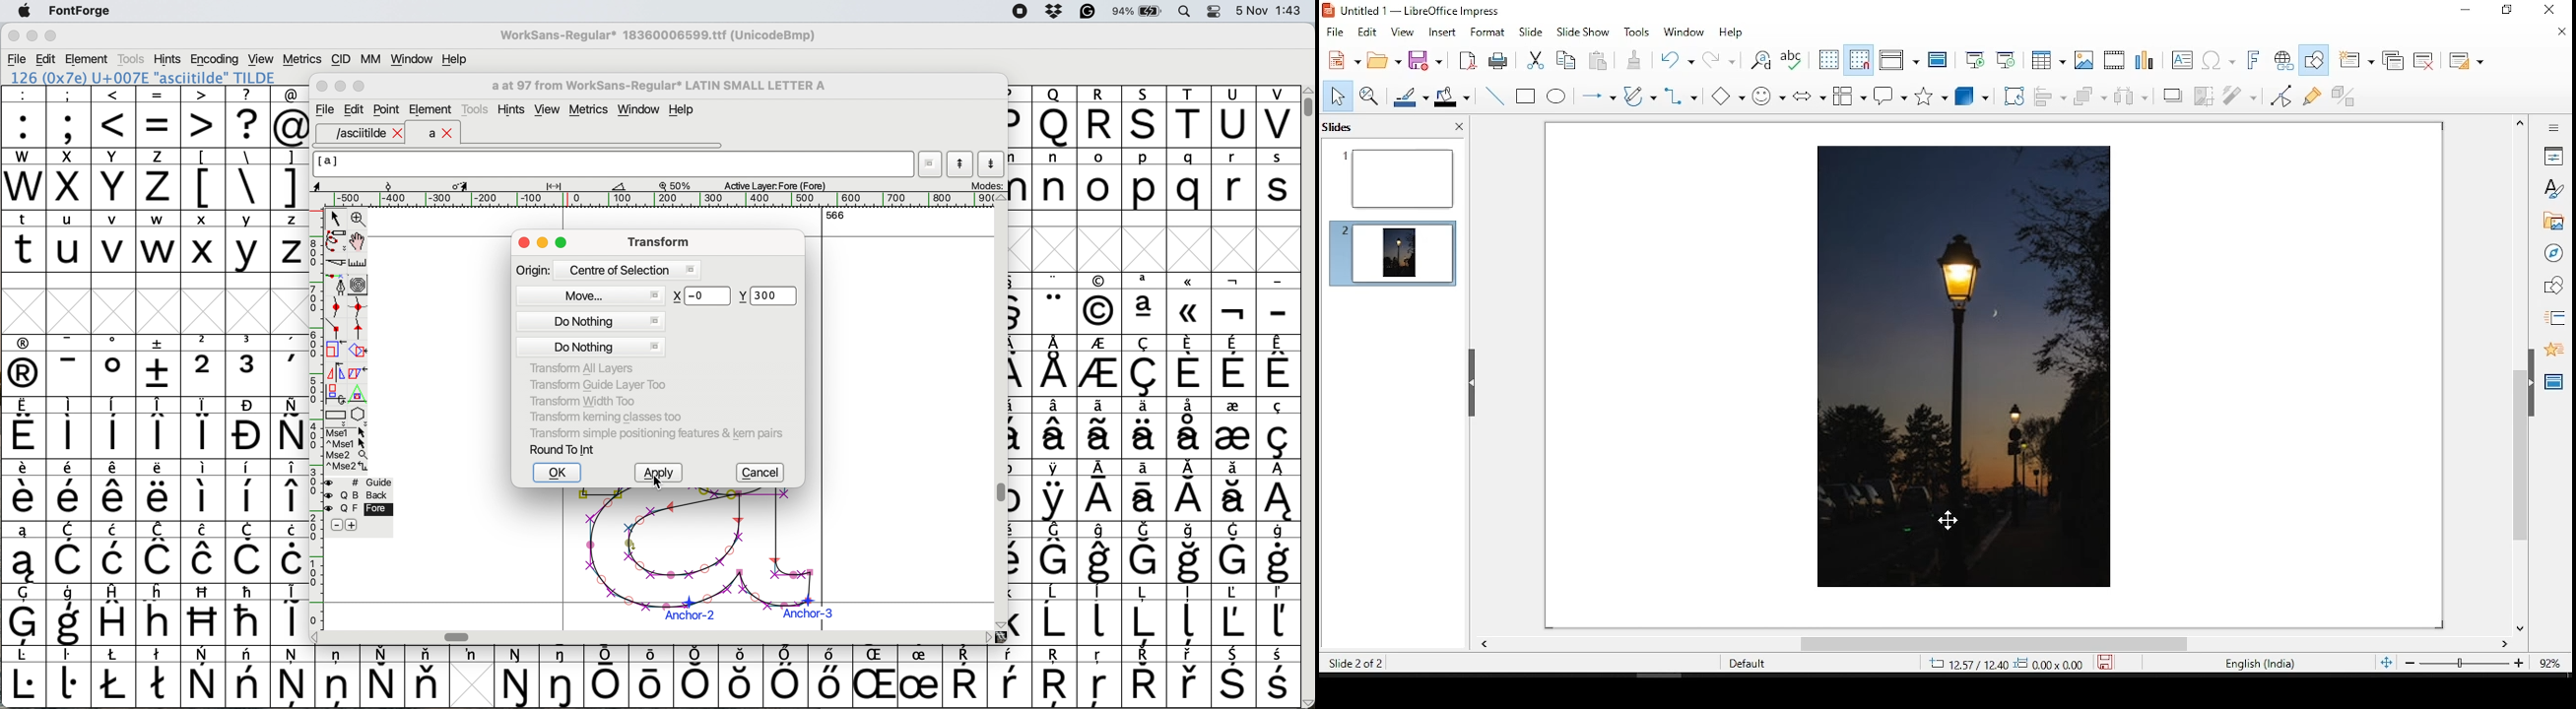 The width and height of the screenshot is (2576, 728). I want to click on perform a perspective transformation on selection, so click(358, 394).